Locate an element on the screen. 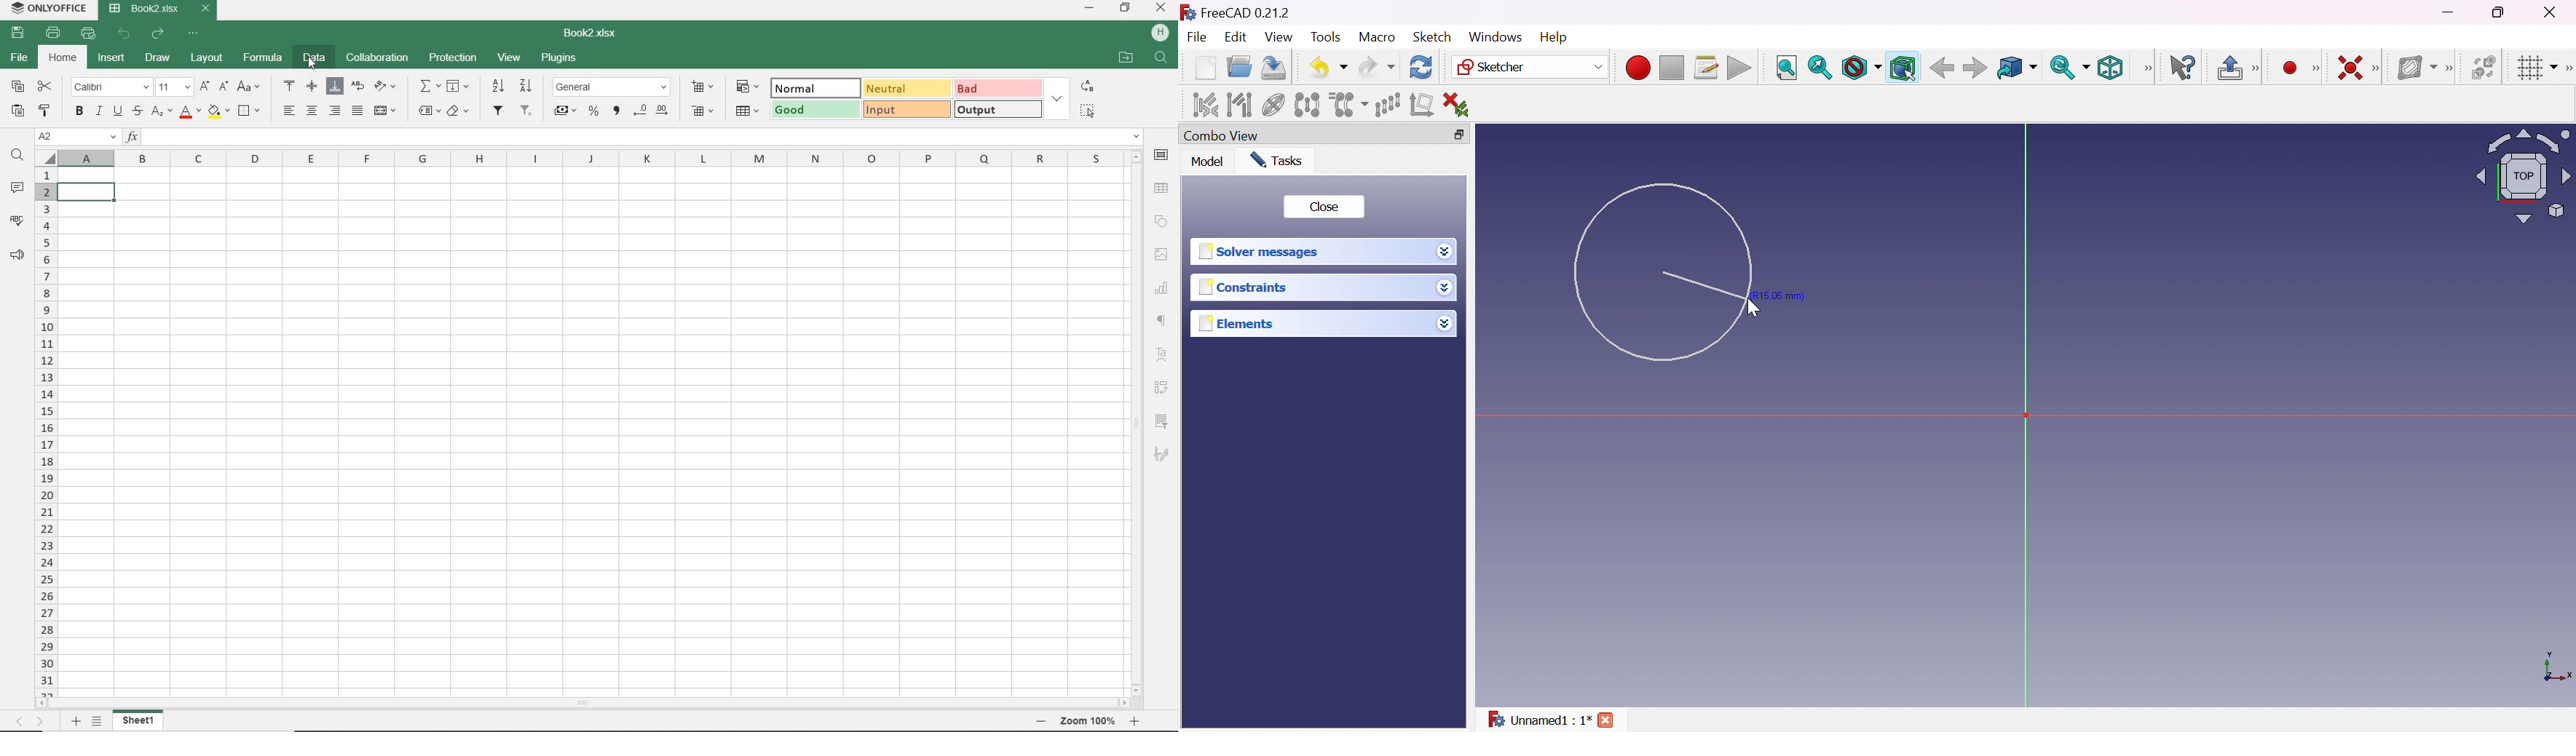 The image size is (2576, 756). Tools is located at coordinates (1327, 37).